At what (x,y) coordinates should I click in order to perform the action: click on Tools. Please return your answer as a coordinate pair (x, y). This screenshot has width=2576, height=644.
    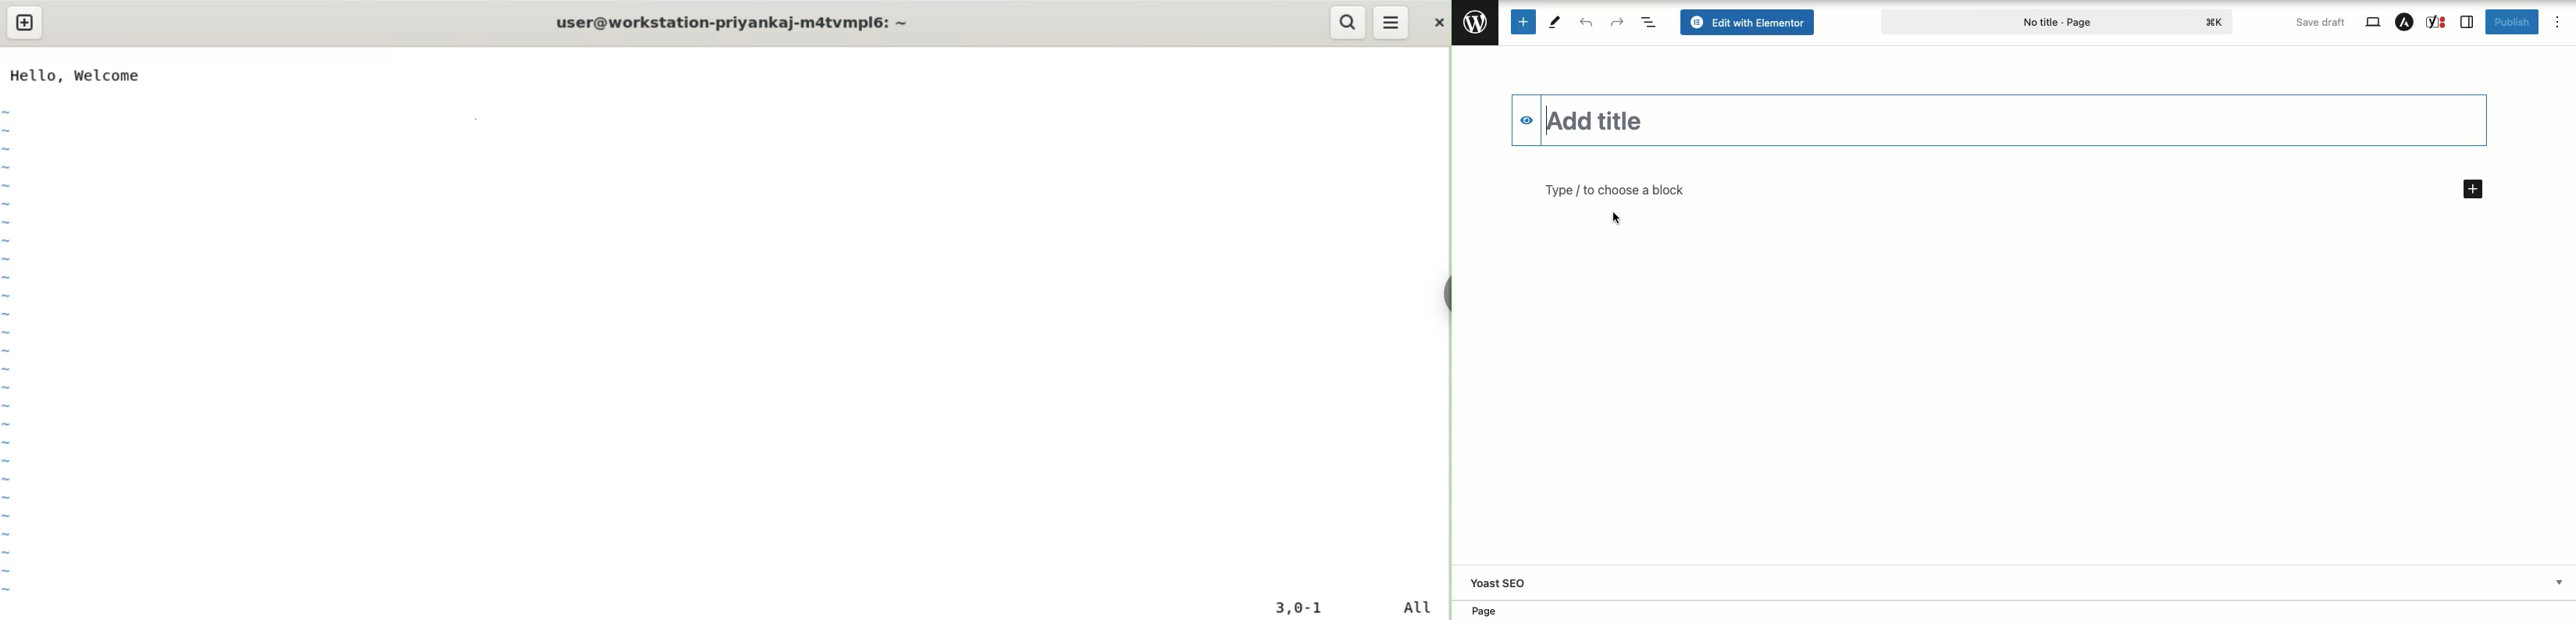
    Looking at the image, I should click on (1555, 21).